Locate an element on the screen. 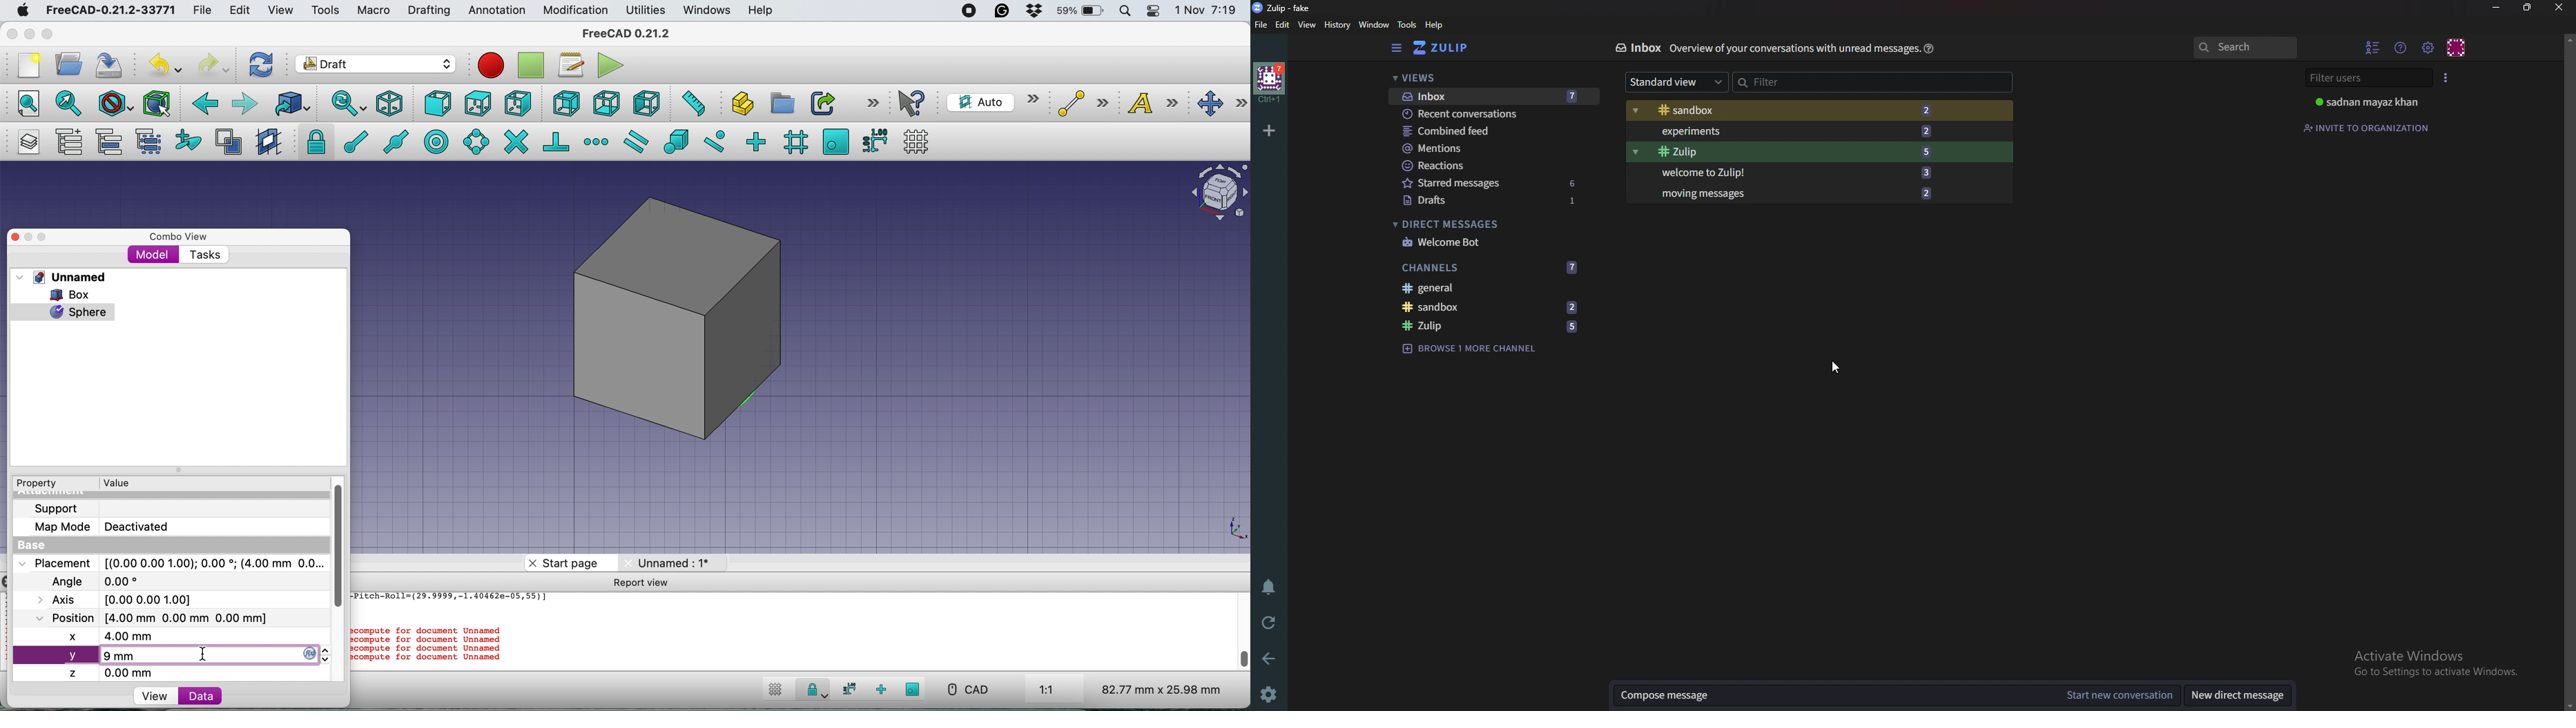  7 is located at coordinates (1580, 95).